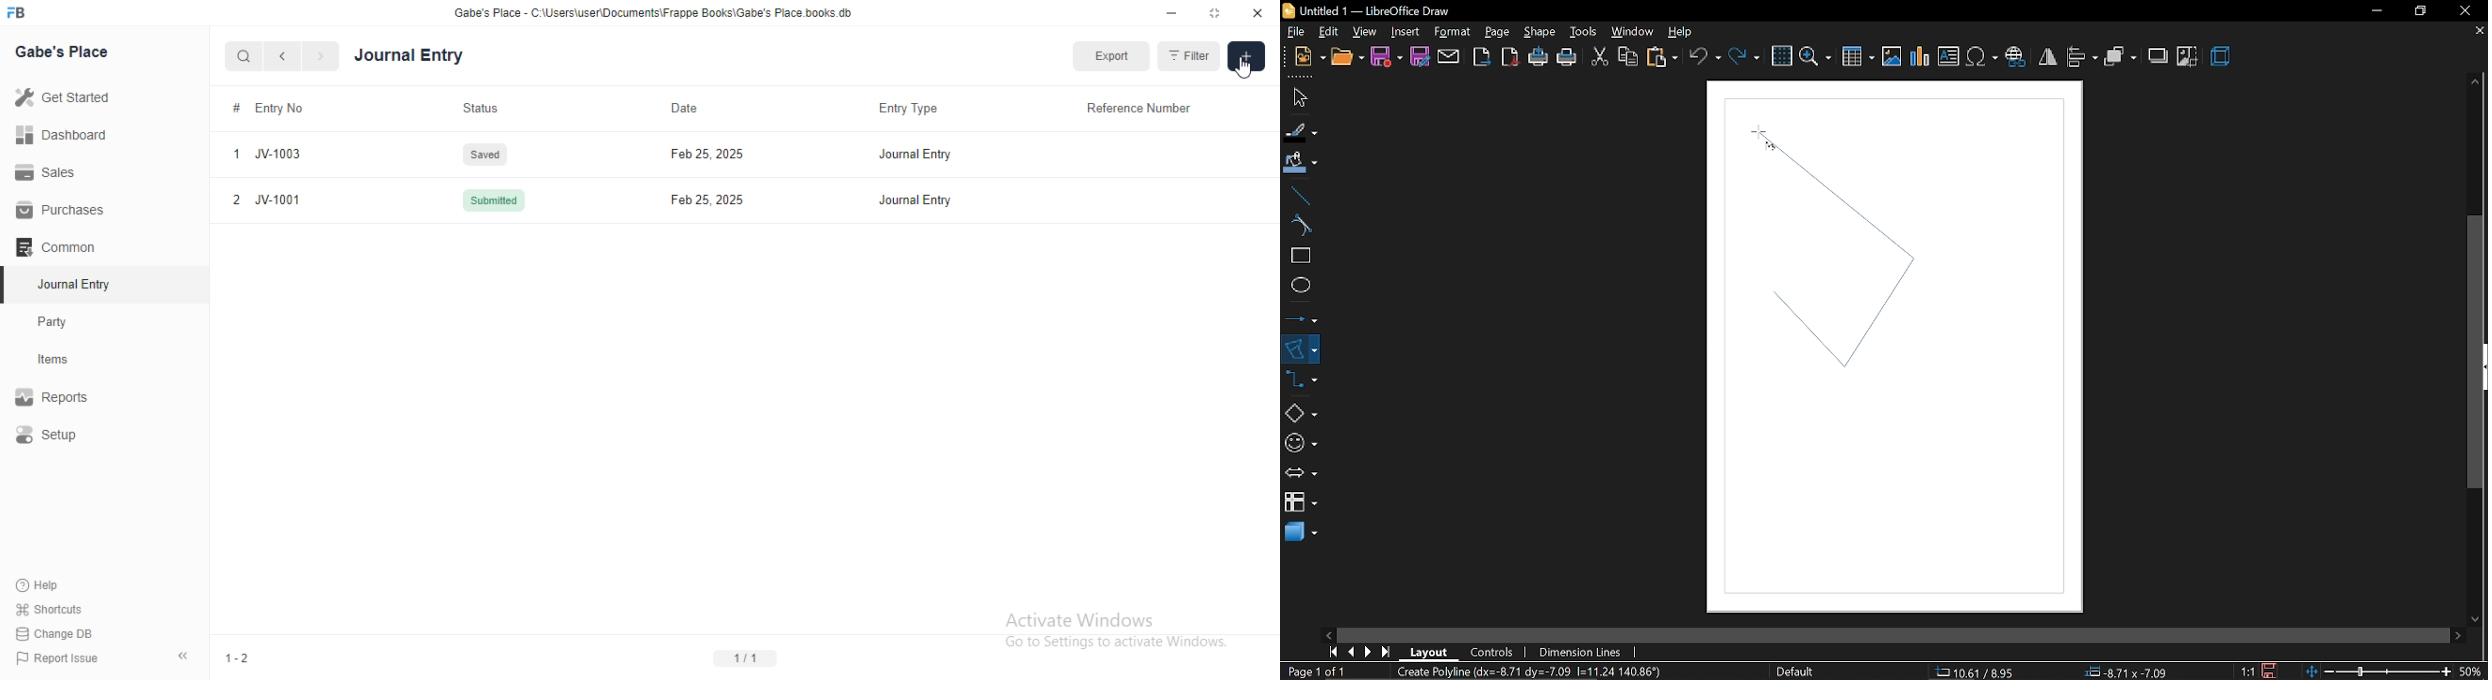  What do you see at coordinates (1373, 650) in the screenshot?
I see `next page` at bounding box center [1373, 650].